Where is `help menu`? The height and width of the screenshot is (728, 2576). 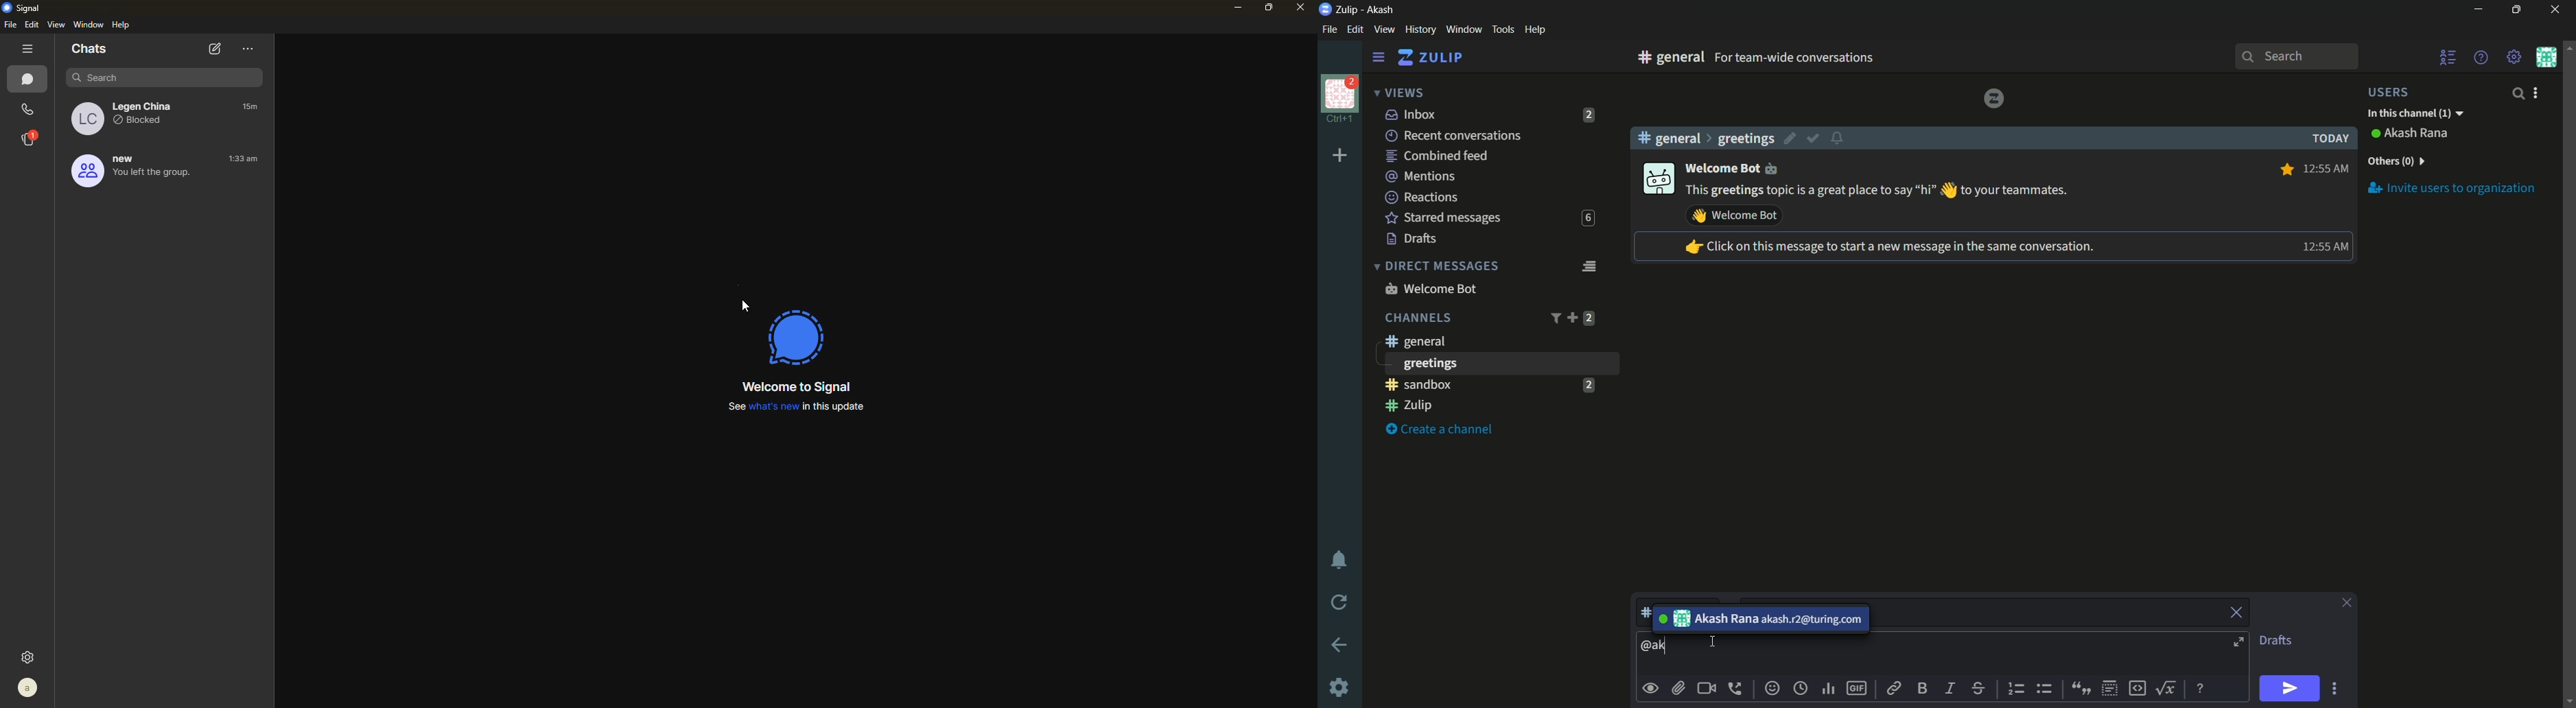 help menu is located at coordinates (1535, 30).